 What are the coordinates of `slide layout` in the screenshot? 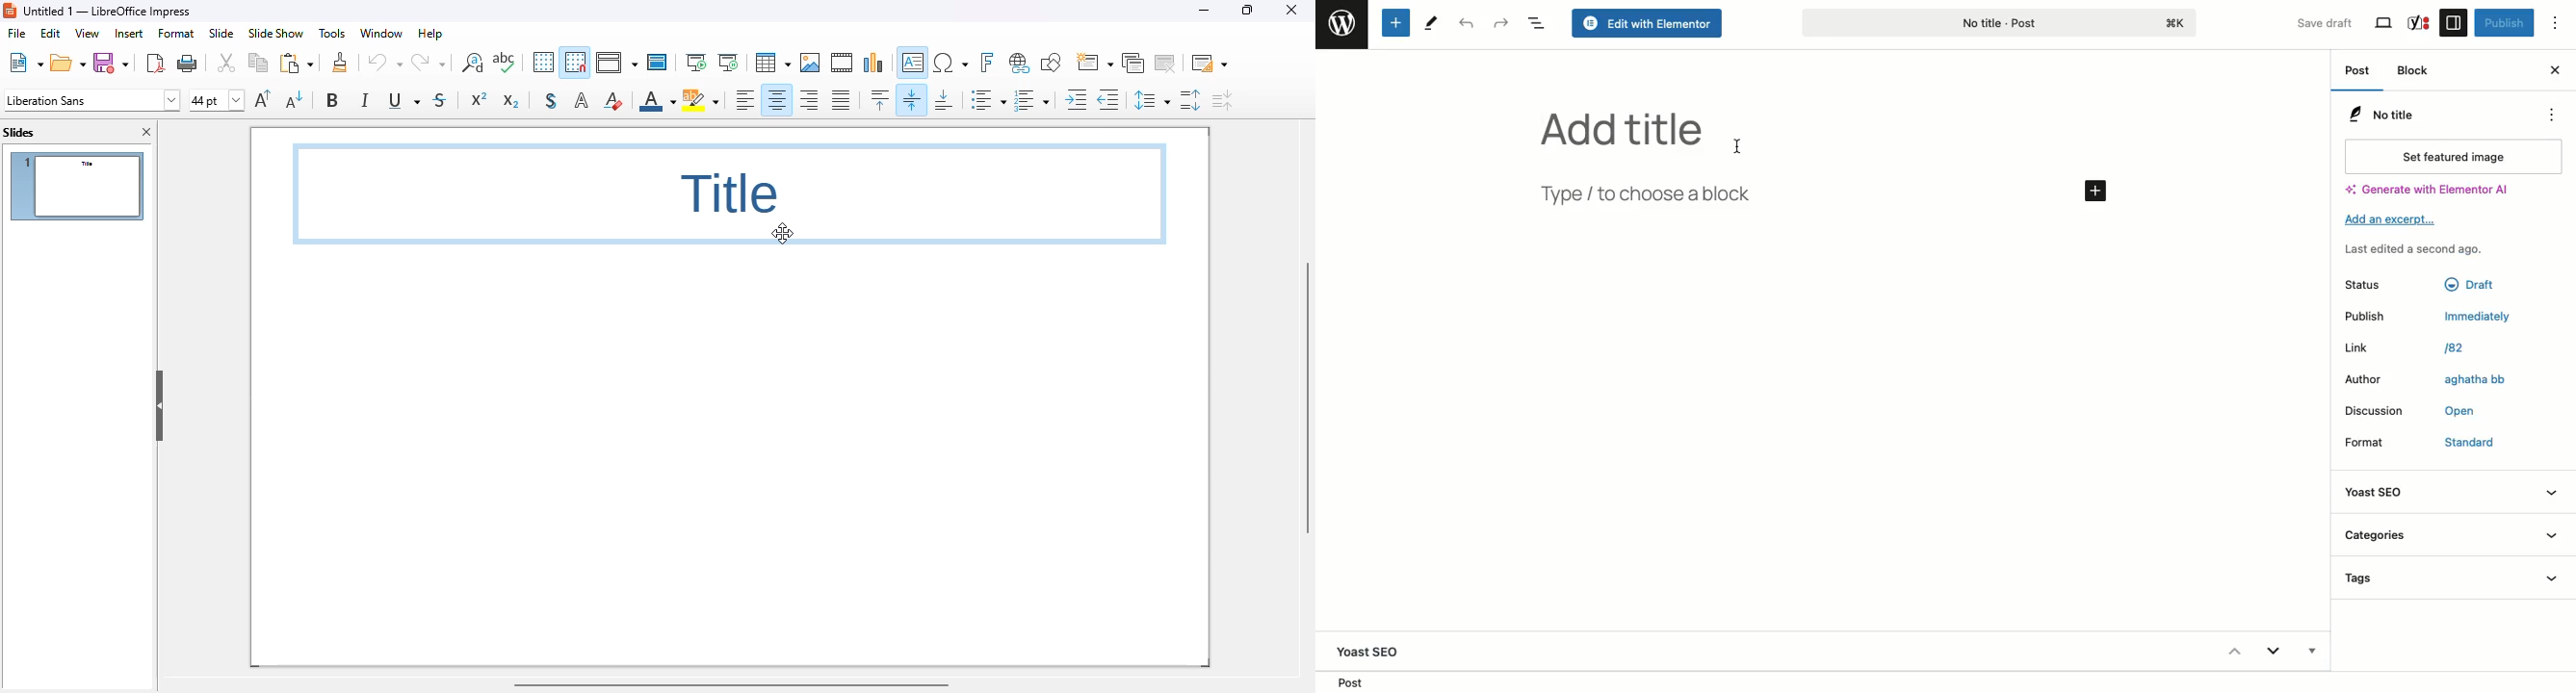 It's located at (1210, 63).